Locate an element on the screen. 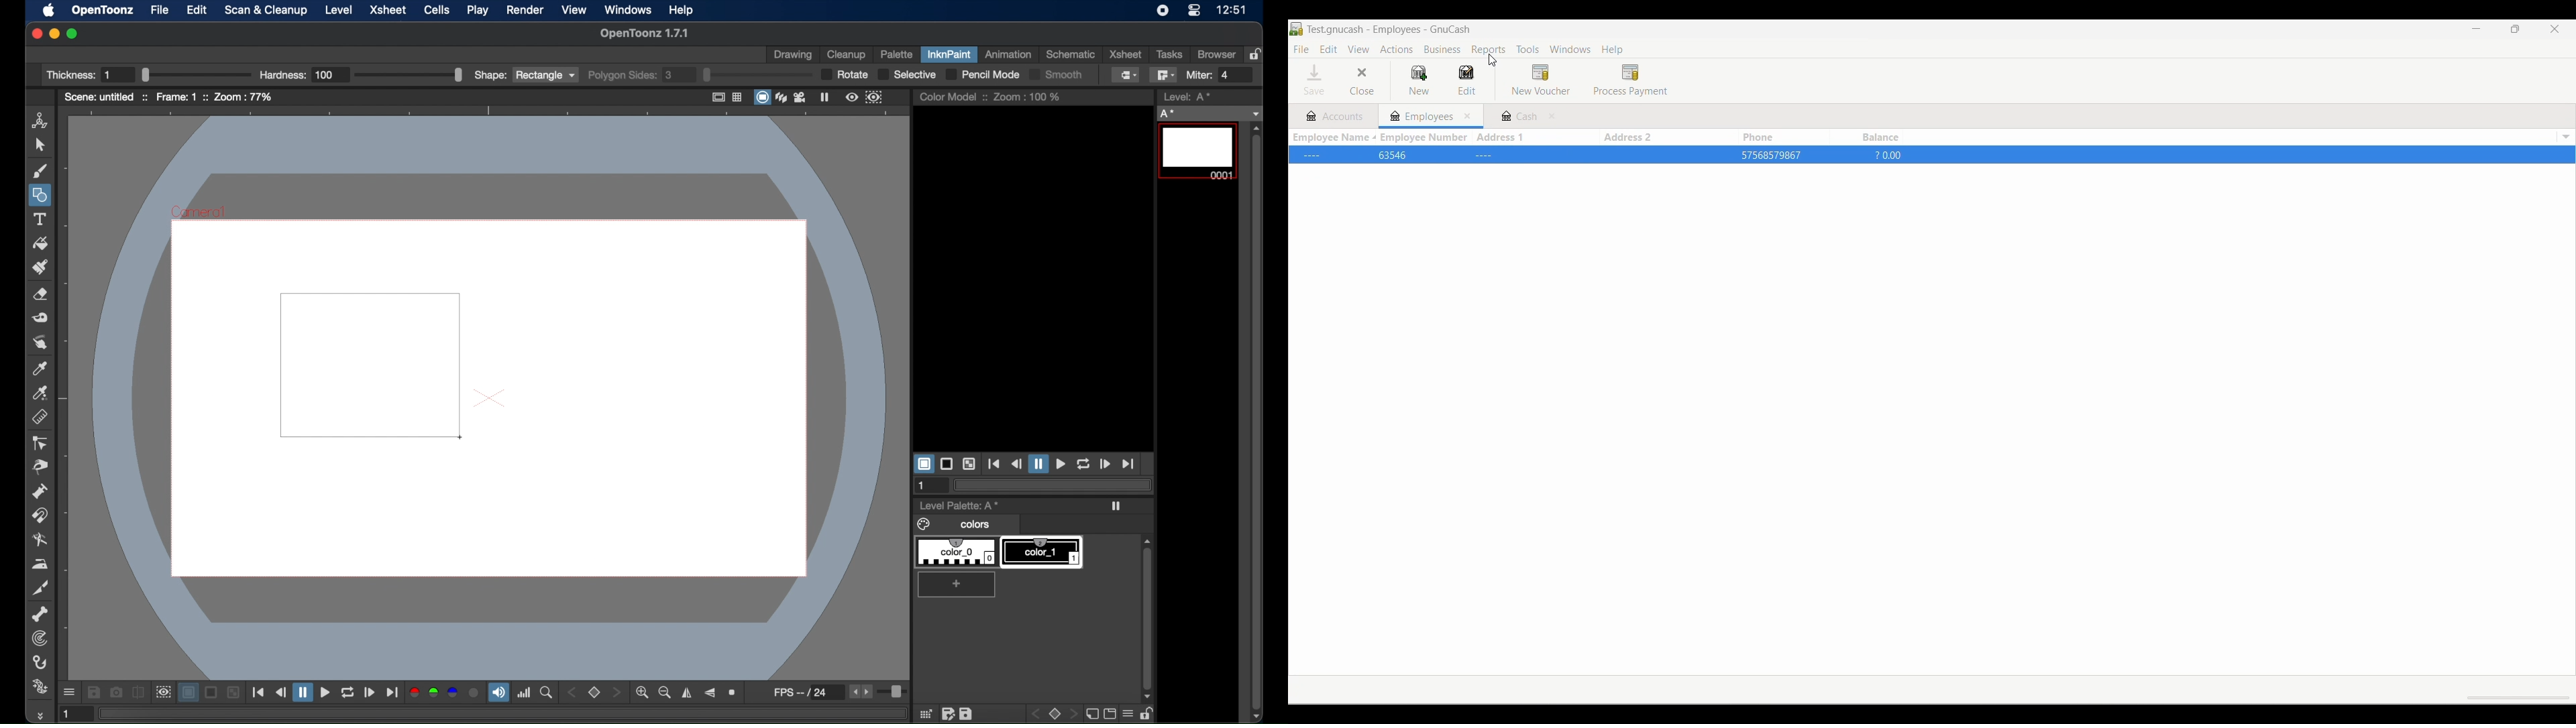  Tools is located at coordinates (1527, 50).